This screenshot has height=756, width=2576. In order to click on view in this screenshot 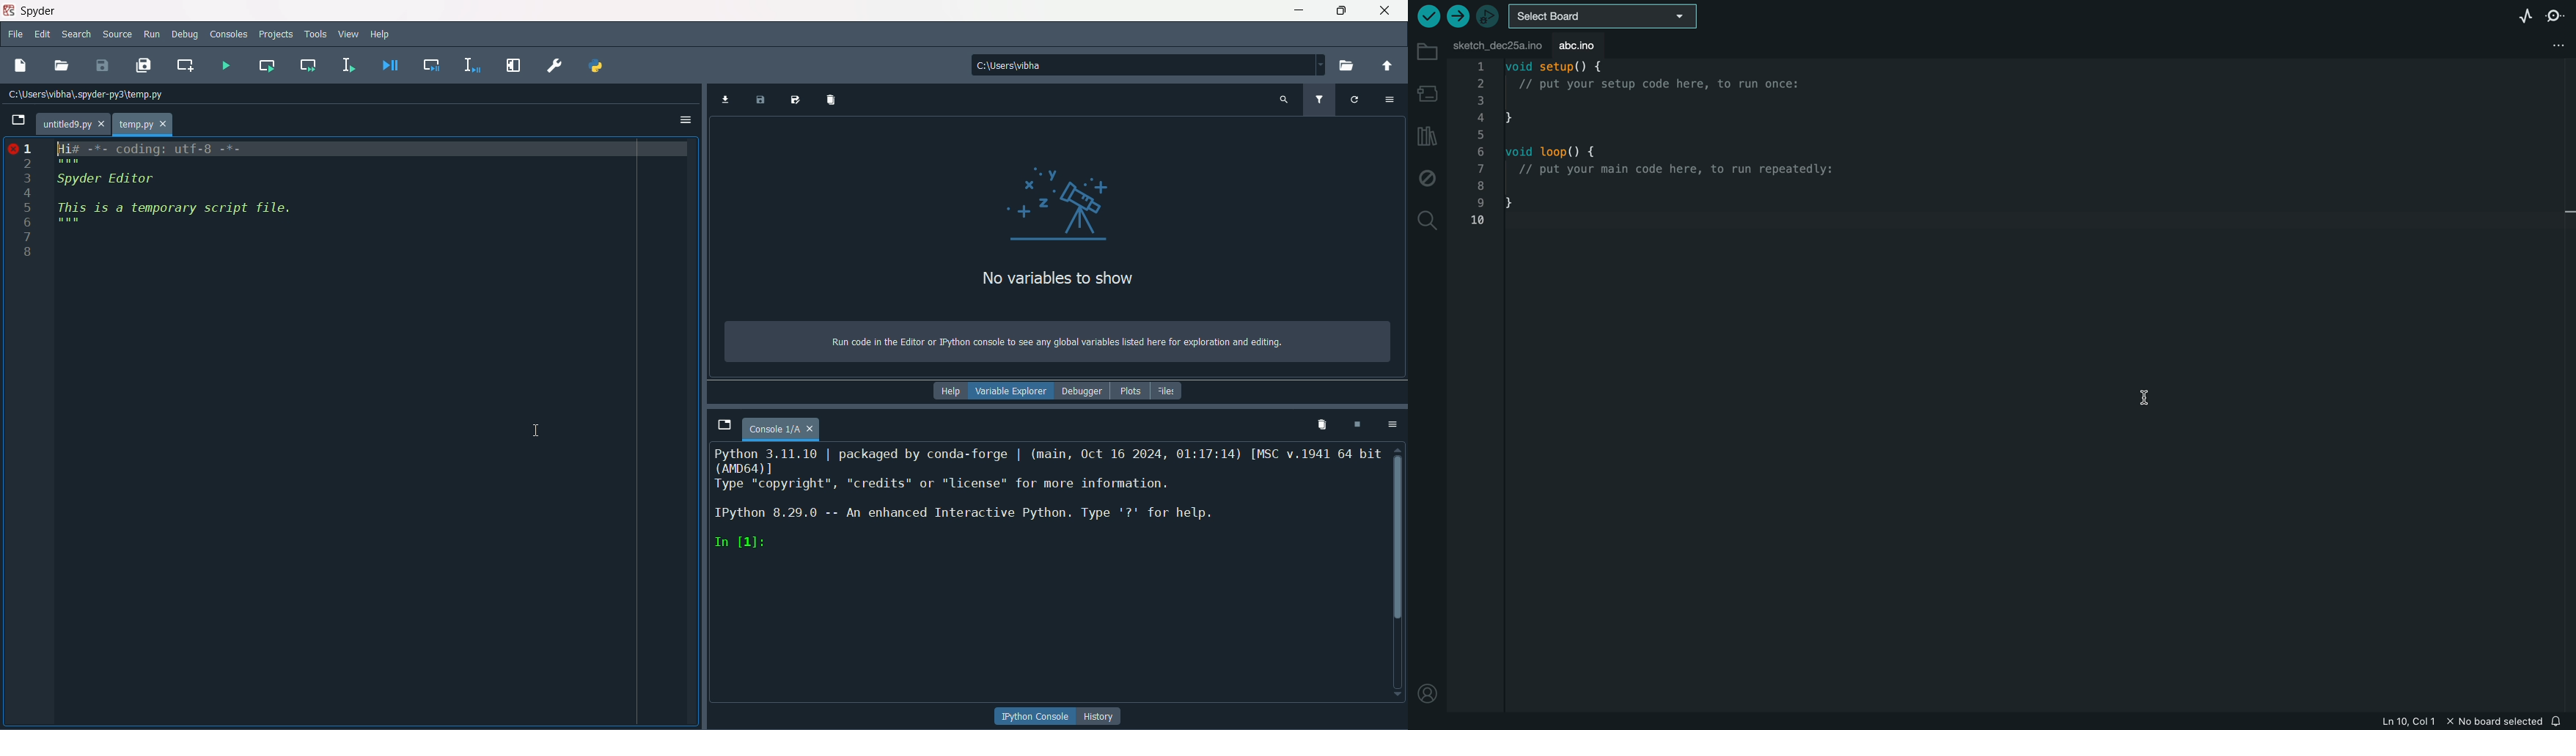, I will do `click(350, 35)`.